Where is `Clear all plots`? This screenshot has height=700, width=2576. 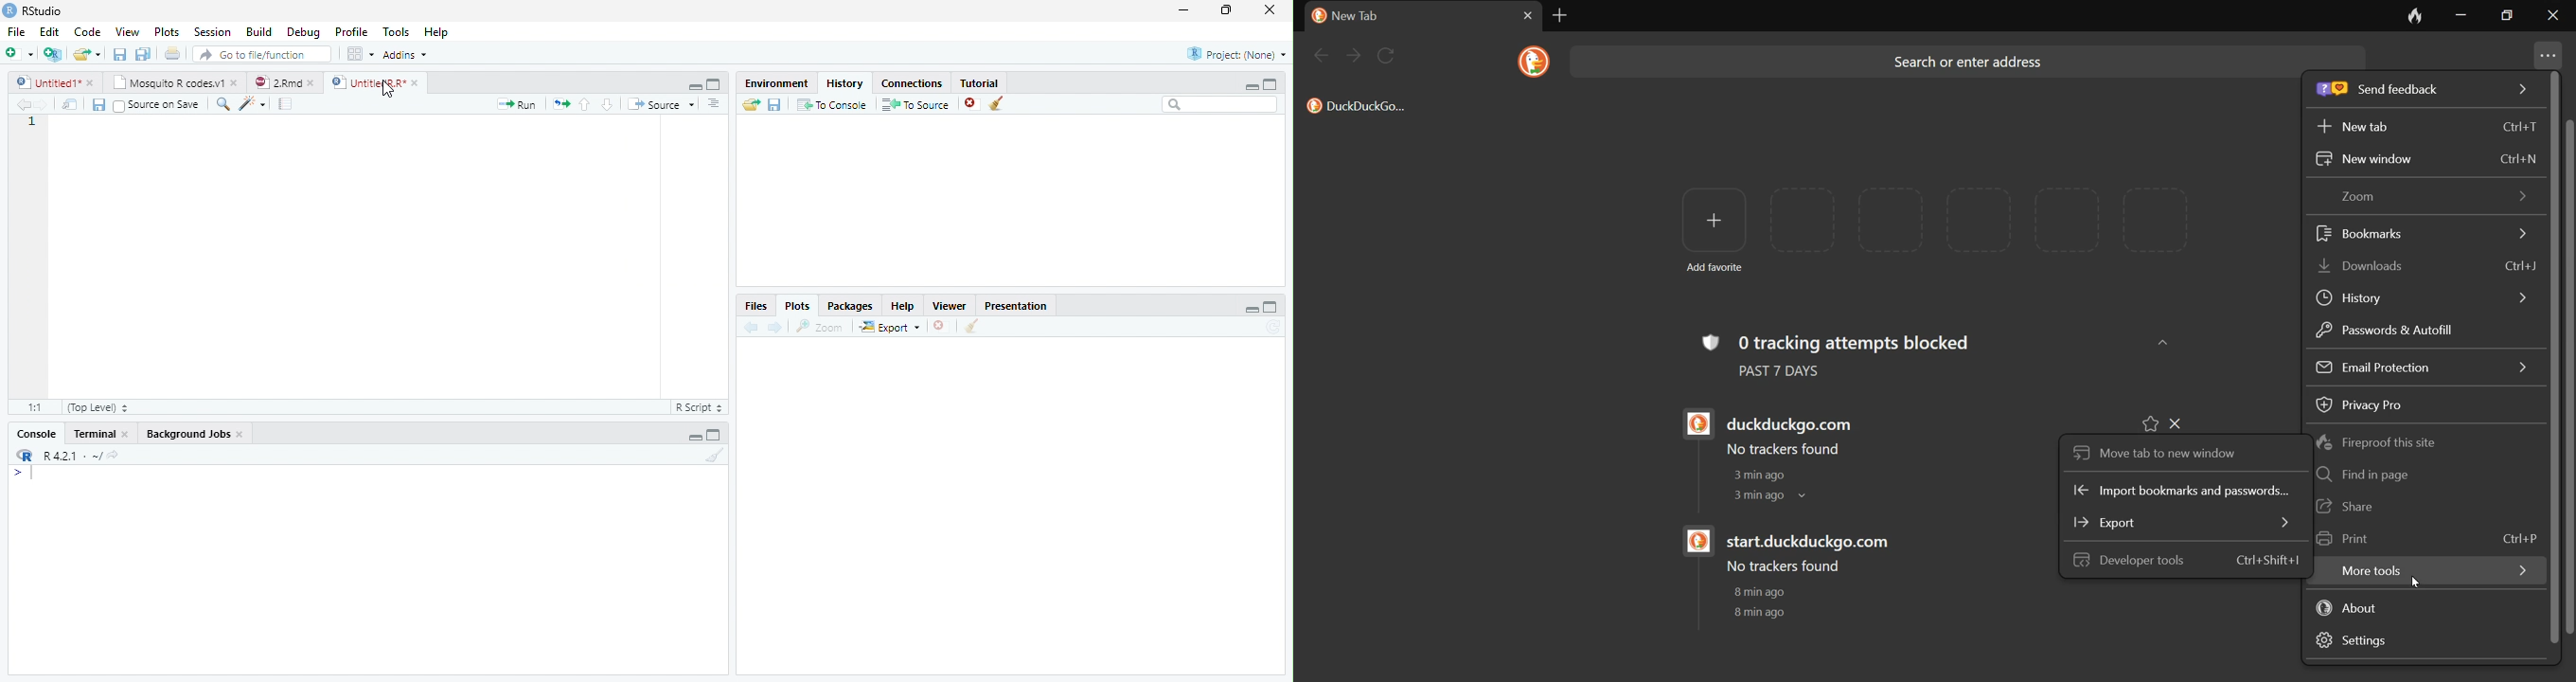 Clear all plots is located at coordinates (972, 326).